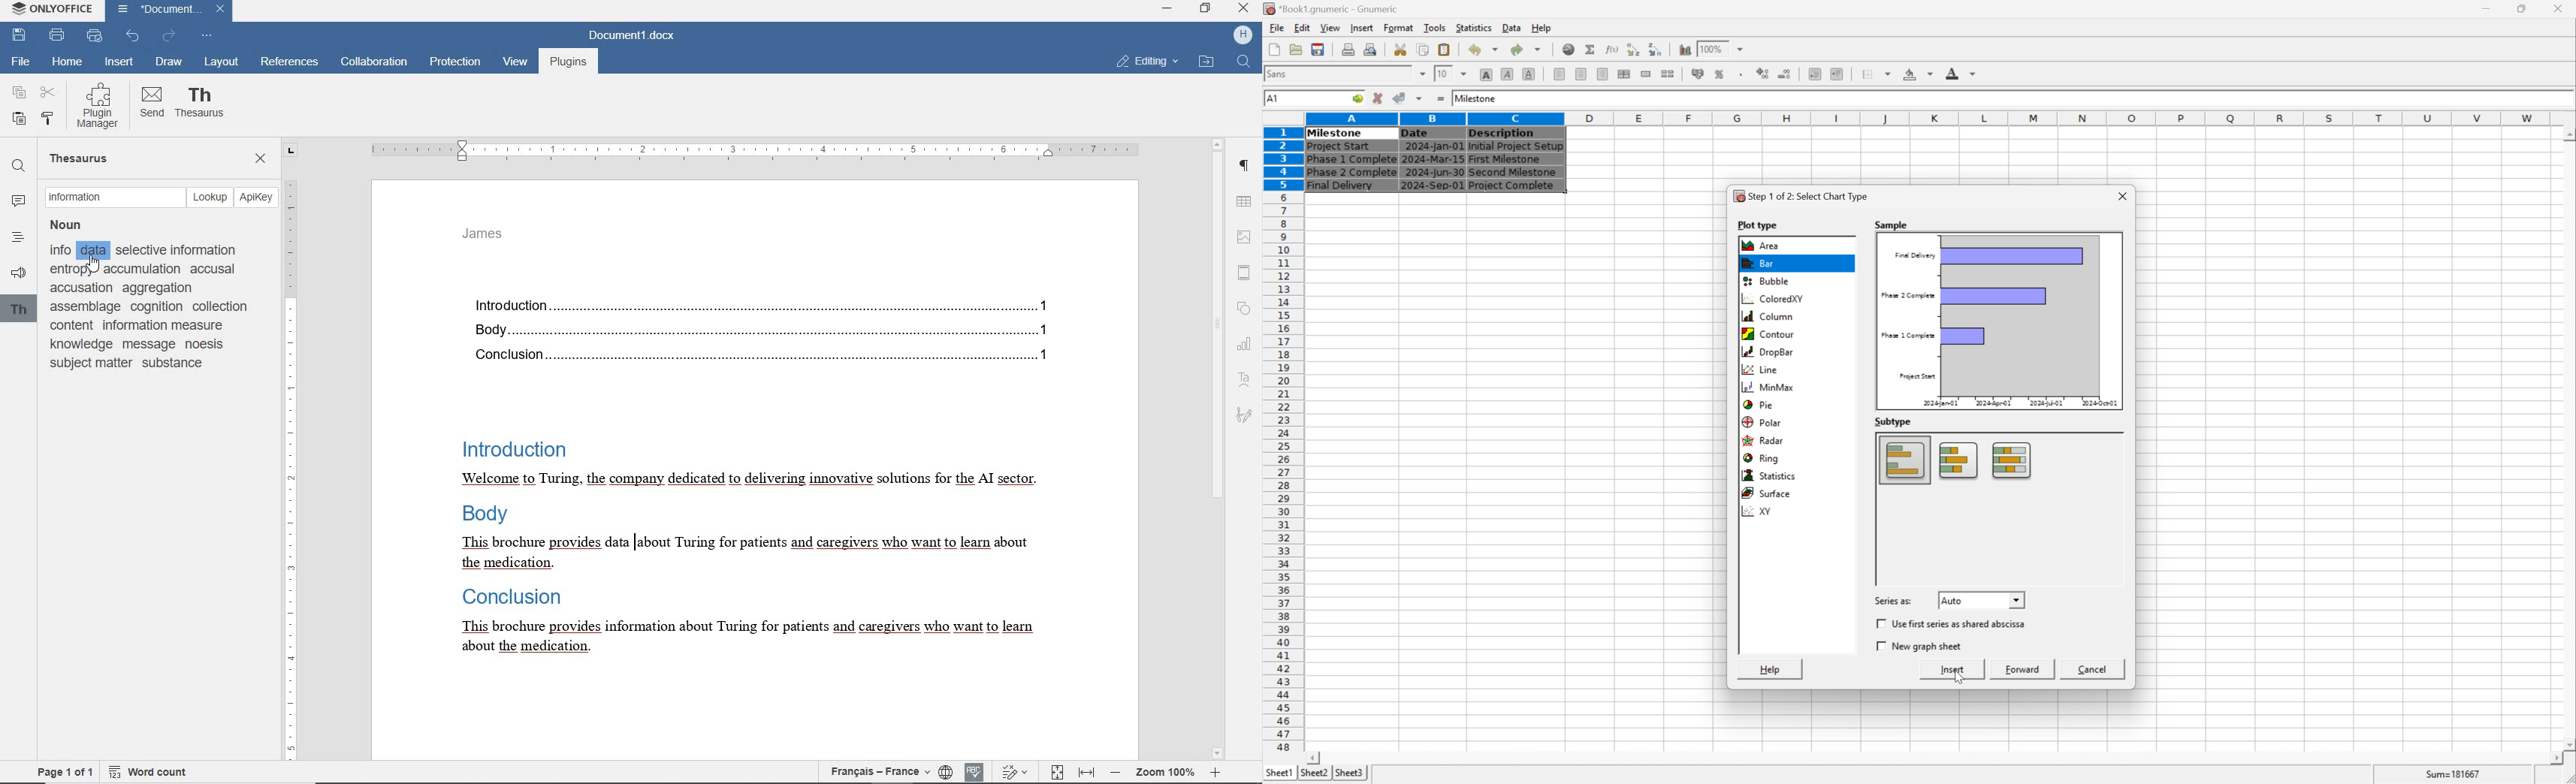 This screenshot has height=784, width=2576. Describe the element at coordinates (49, 93) in the screenshot. I see `CUT` at that location.